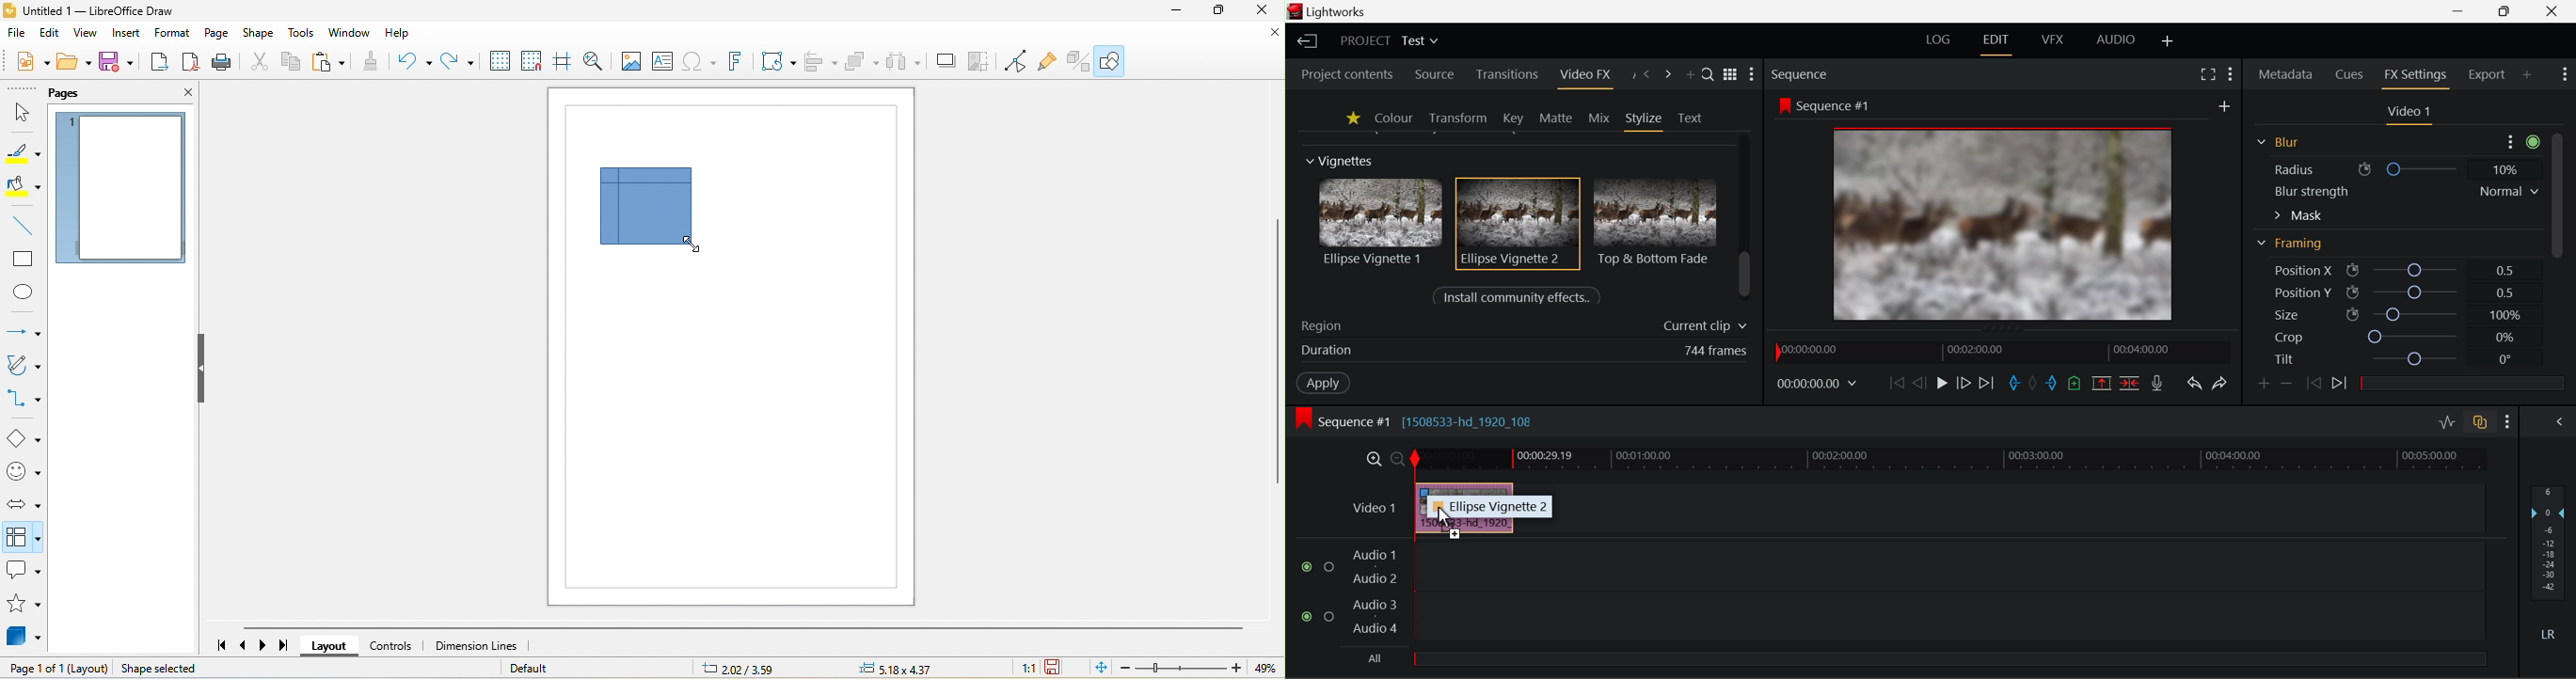  What do you see at coordinates (120, 190) in the screenshot?
I see `page 1` at bounding box center [120, 190].